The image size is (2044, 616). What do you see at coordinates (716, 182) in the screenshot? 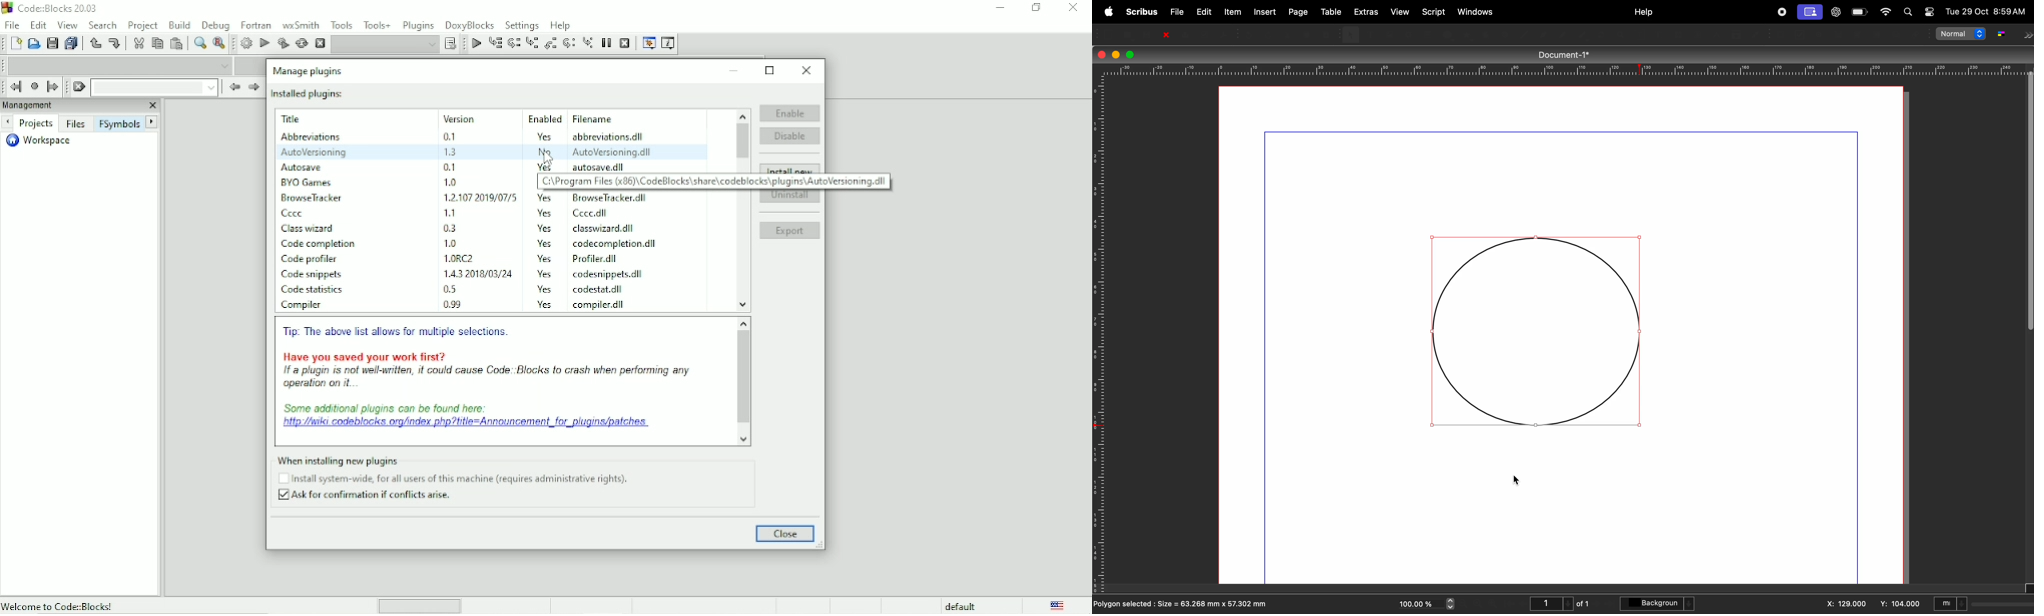
I see `File name and location` at bounding box center [716, 182].